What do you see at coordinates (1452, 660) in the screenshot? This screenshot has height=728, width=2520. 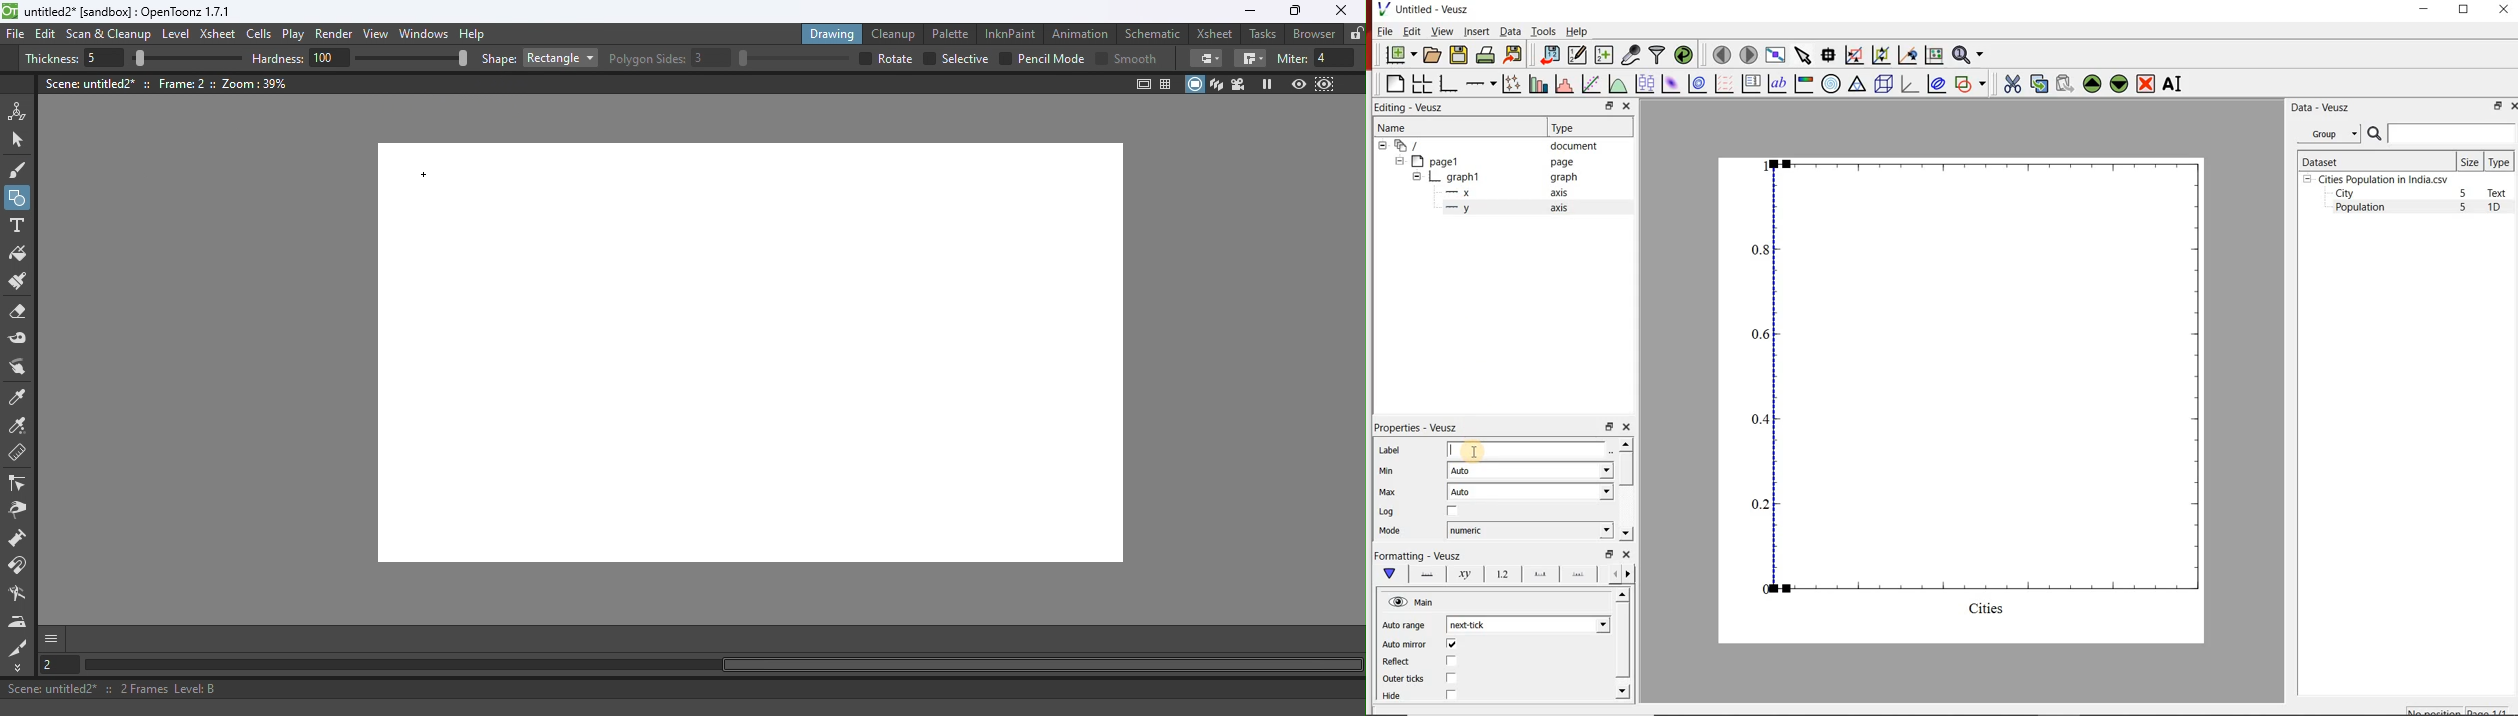 I see `check/uncheck` at bounding box center [1452, 660].